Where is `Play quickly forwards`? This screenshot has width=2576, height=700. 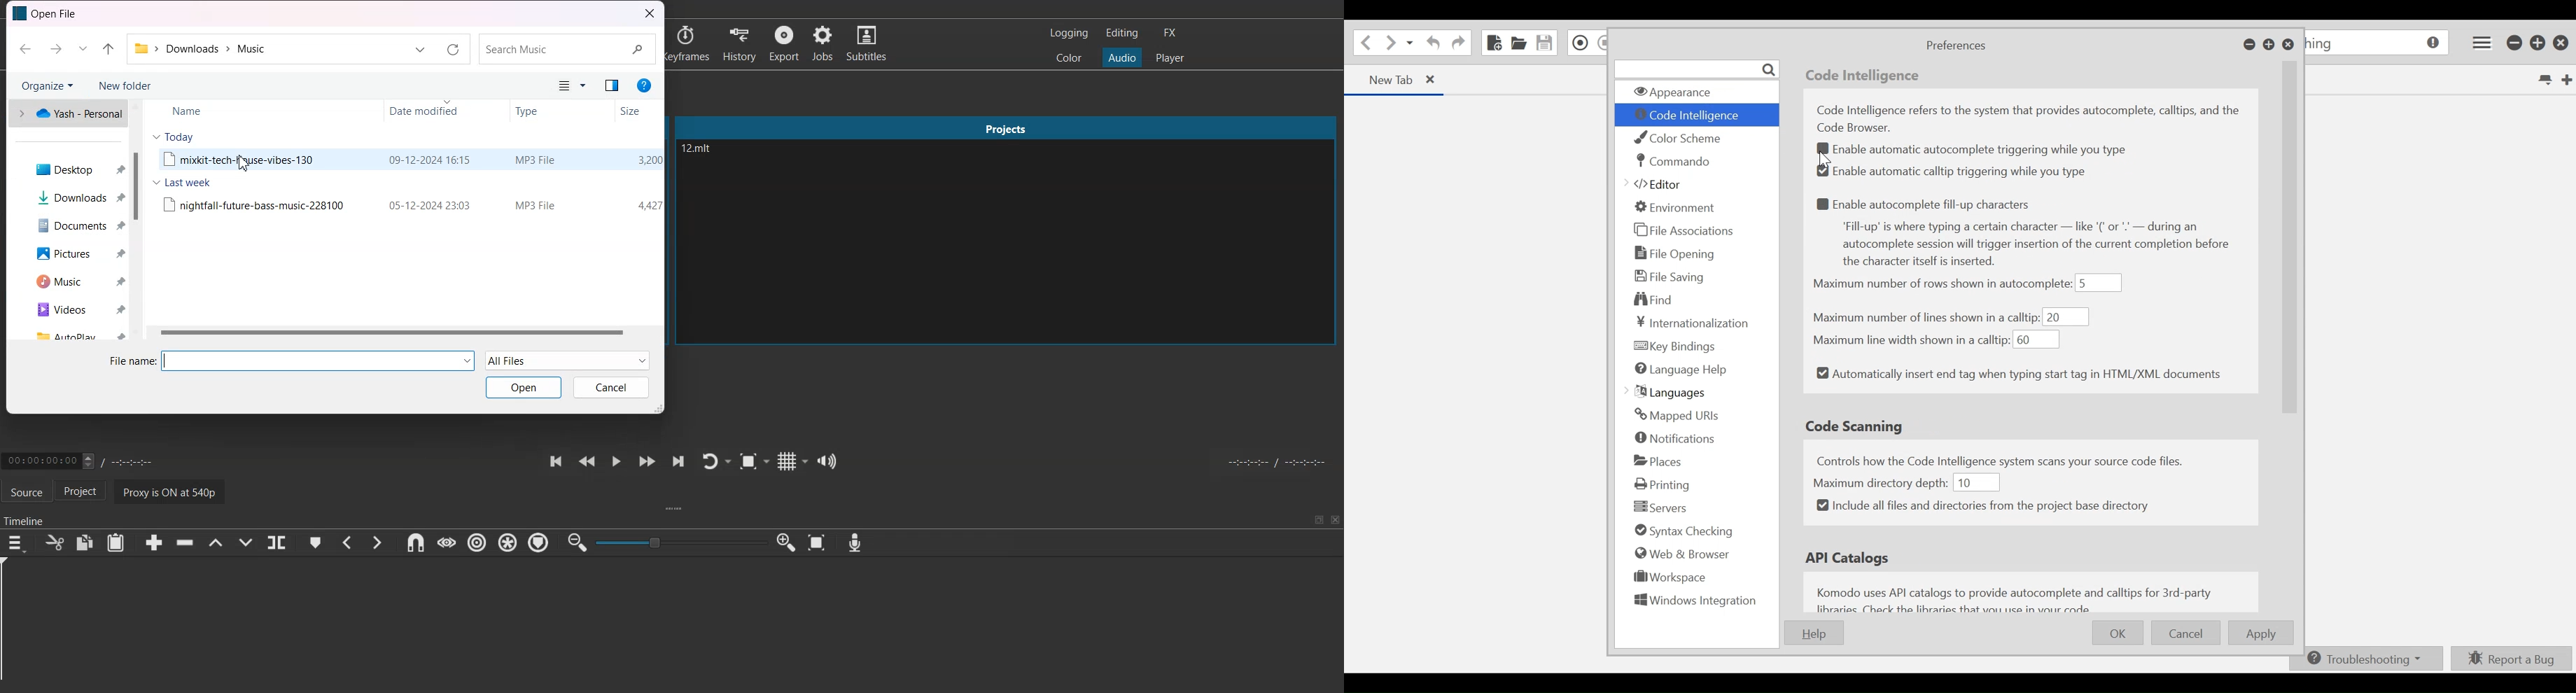 Play quickly forwards is located at coordinates (645, 461).